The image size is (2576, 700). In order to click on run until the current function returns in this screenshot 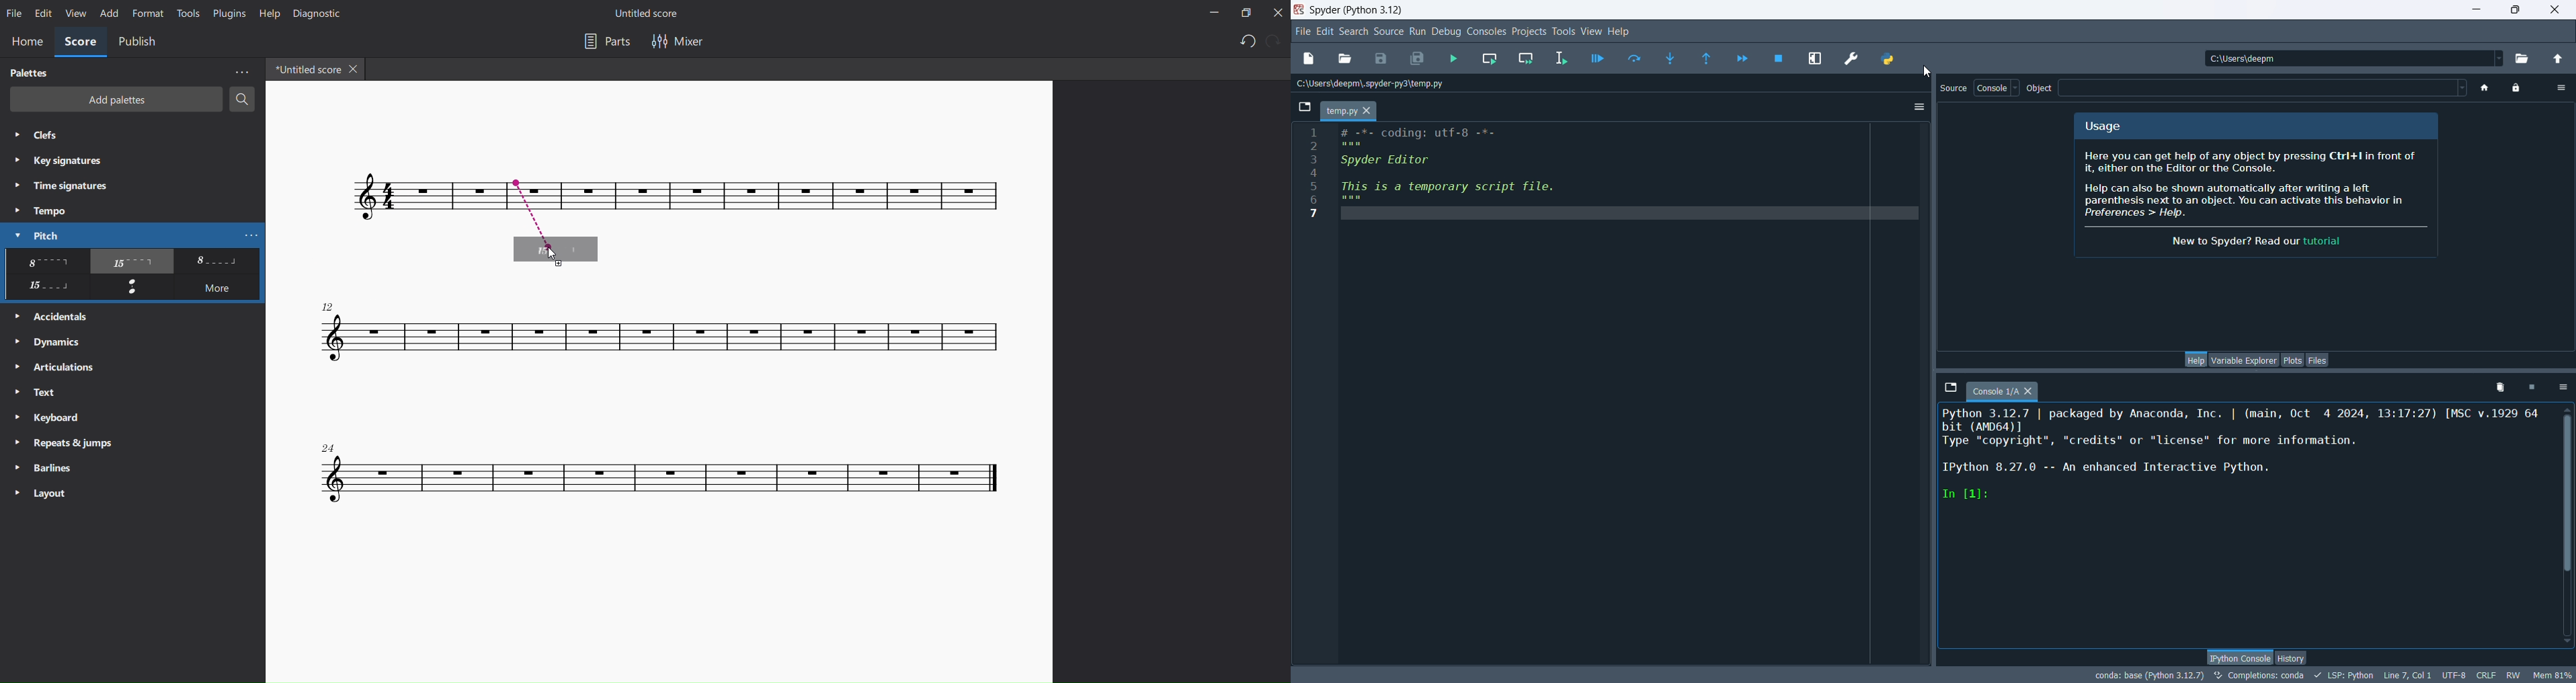, I will do `click(1709, 58)`.